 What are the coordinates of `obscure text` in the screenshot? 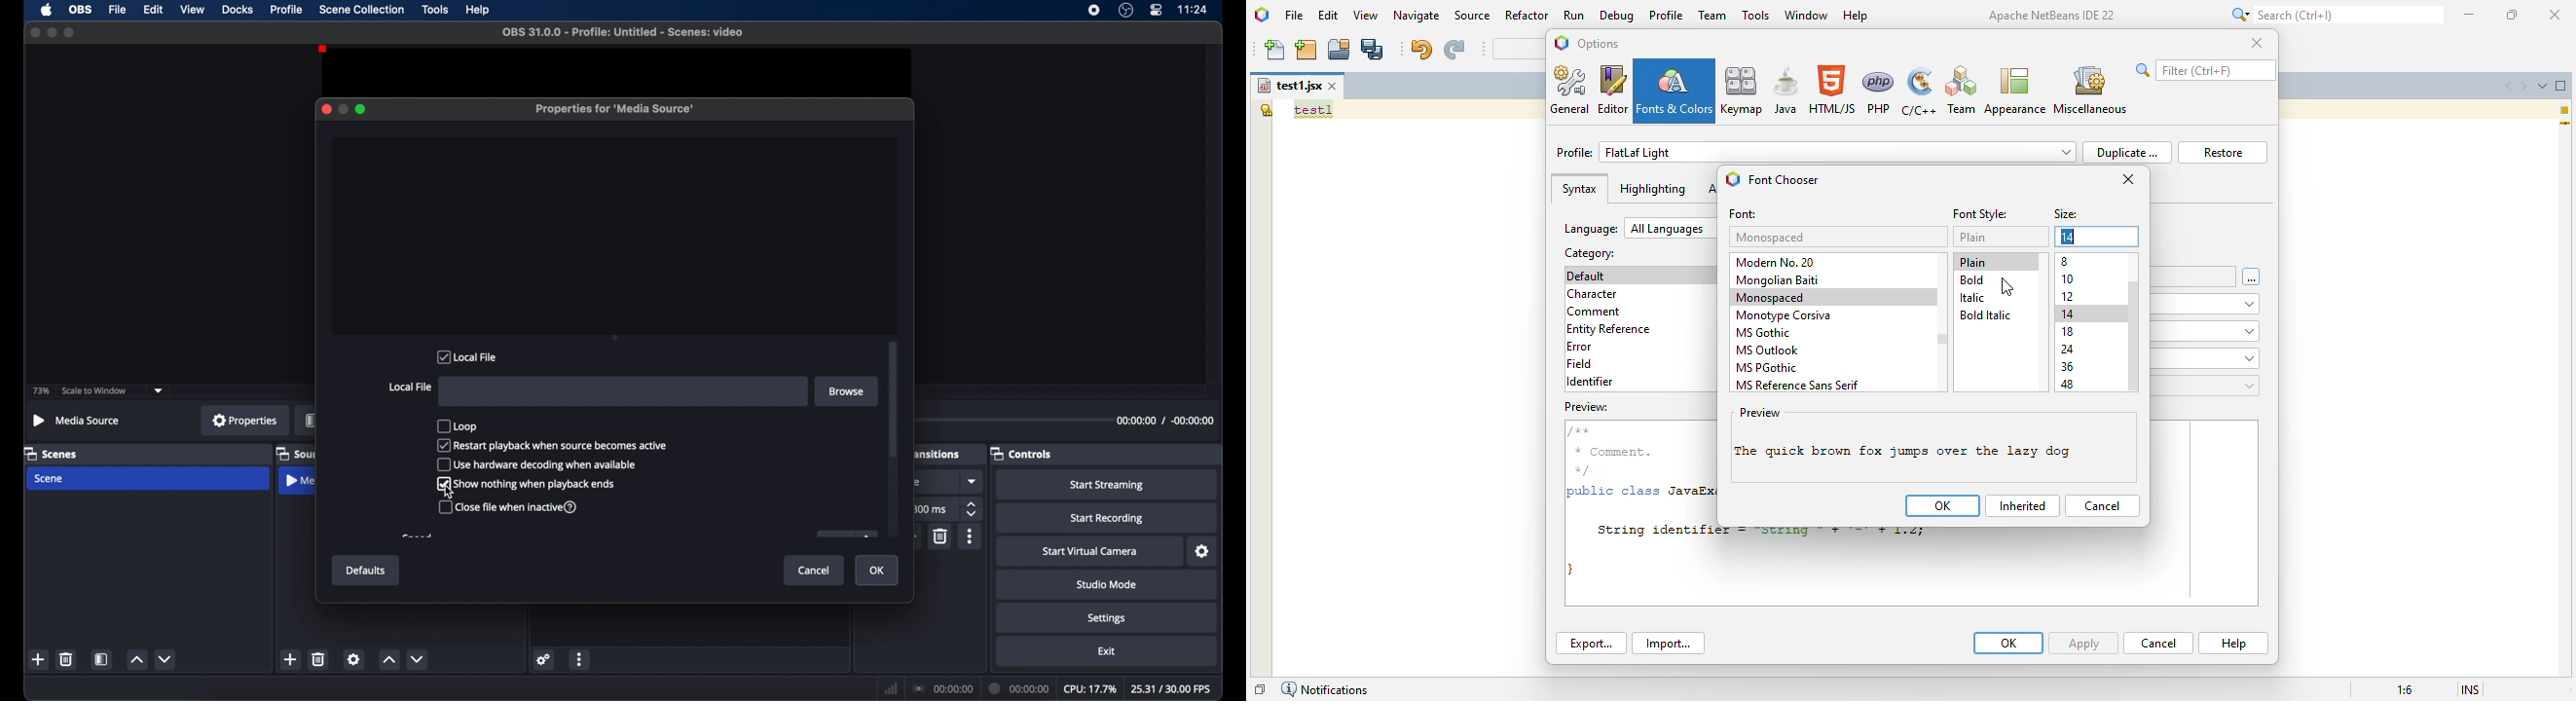 It's located at (416, 536).